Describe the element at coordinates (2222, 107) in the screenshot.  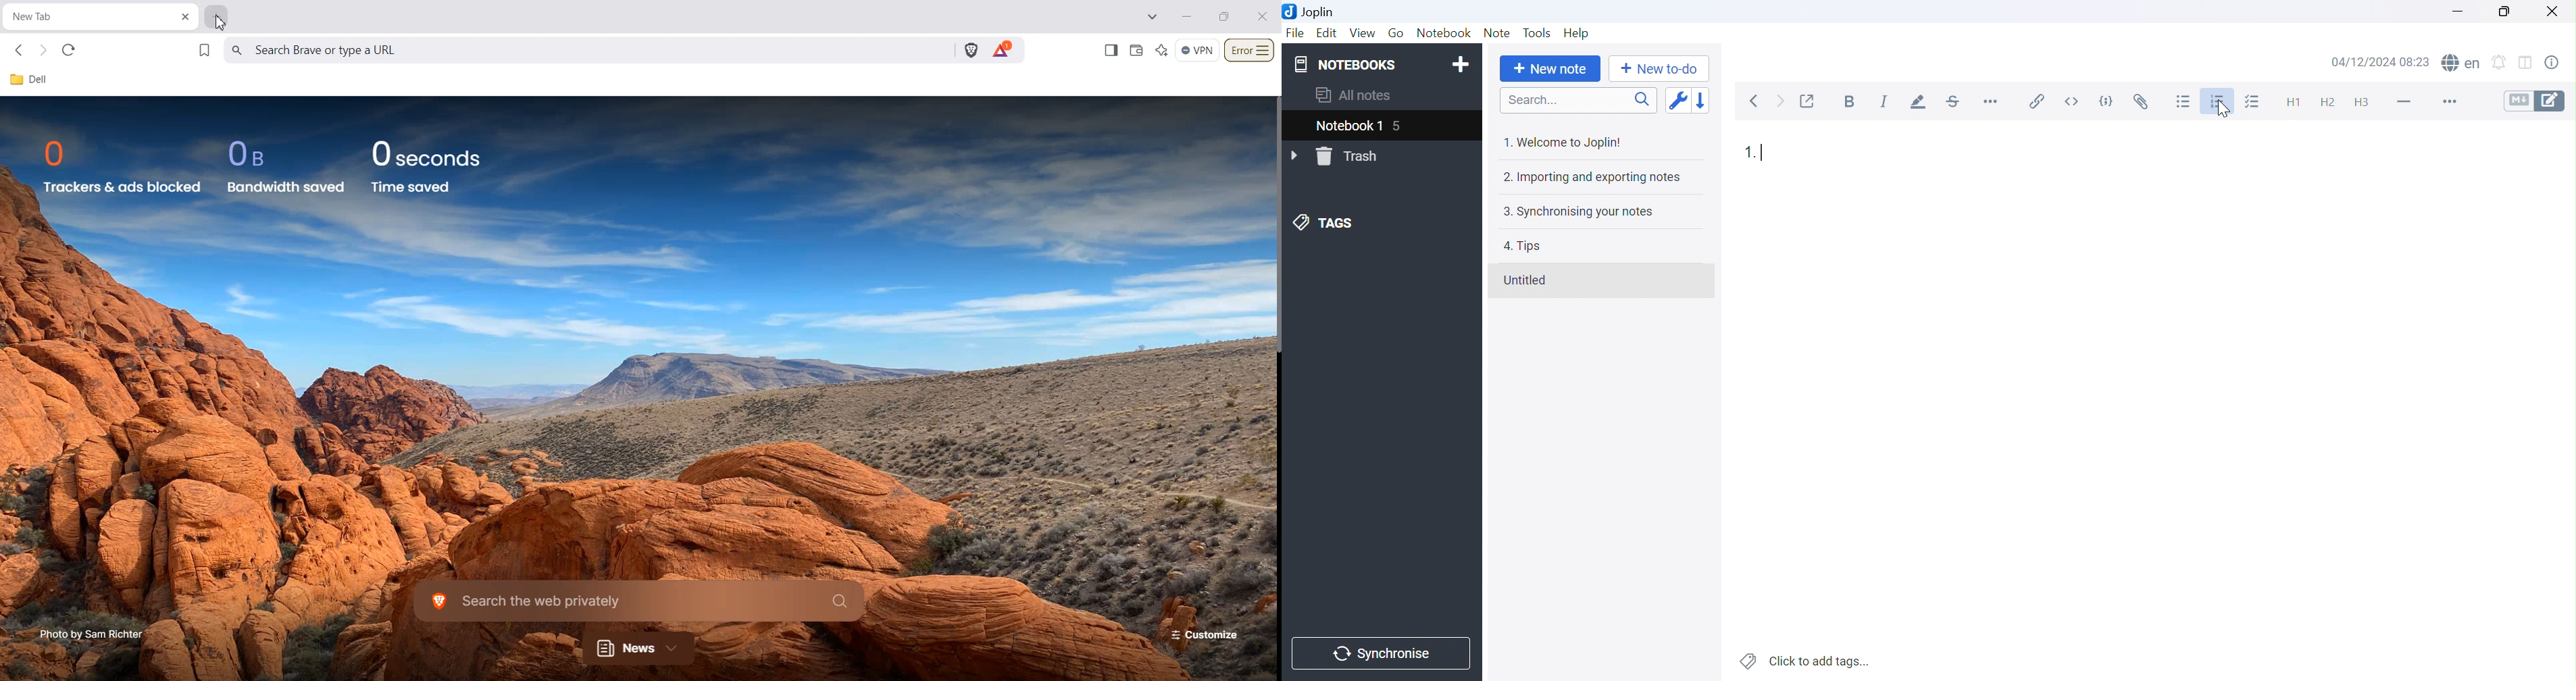
I see `Cursor` at that location.